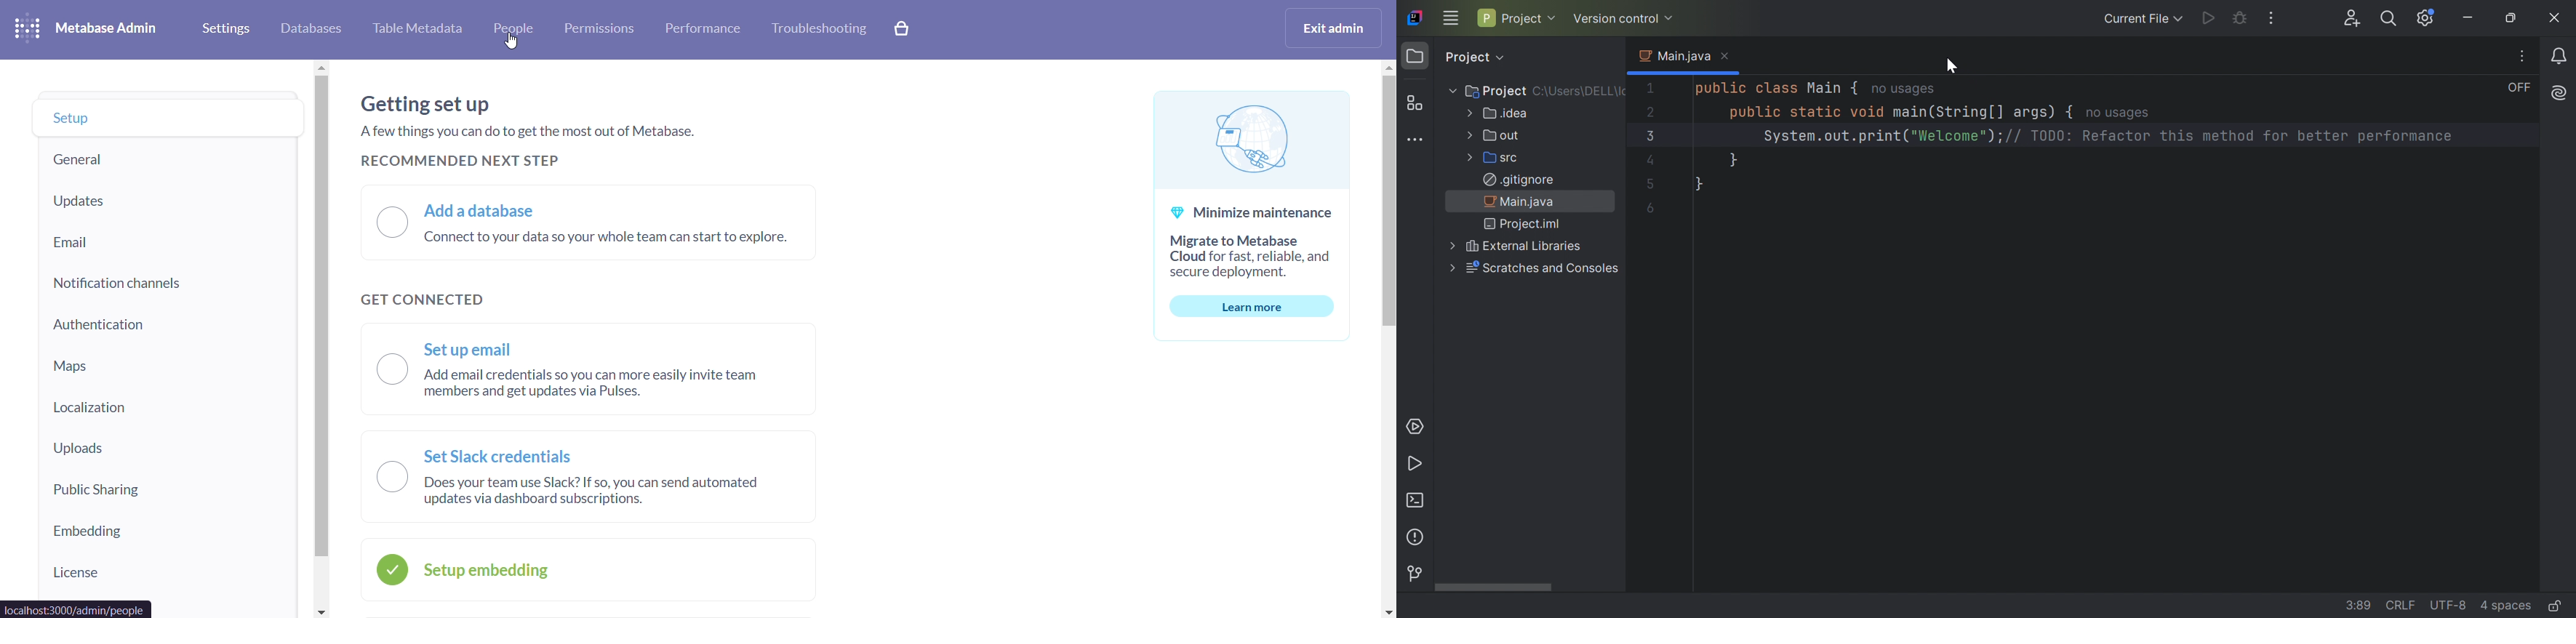  I want to click on .gitignore, so click(1518, 180).